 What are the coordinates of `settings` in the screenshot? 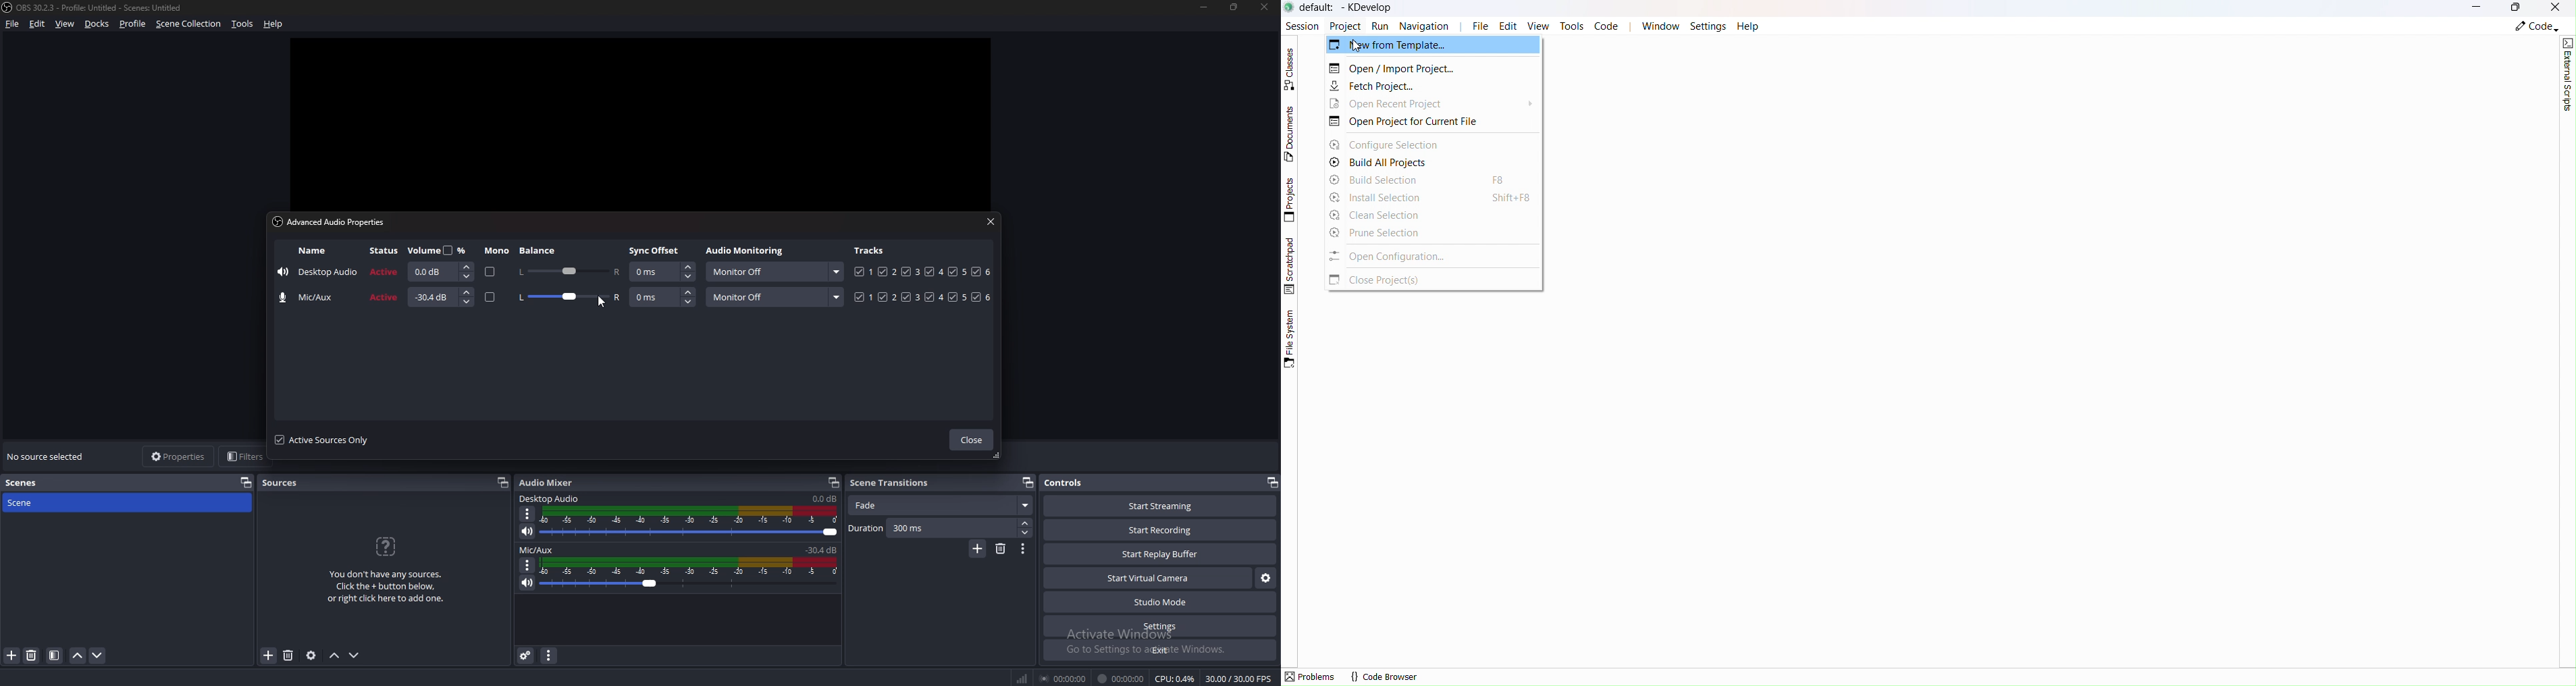 It's located at (1159, 626).